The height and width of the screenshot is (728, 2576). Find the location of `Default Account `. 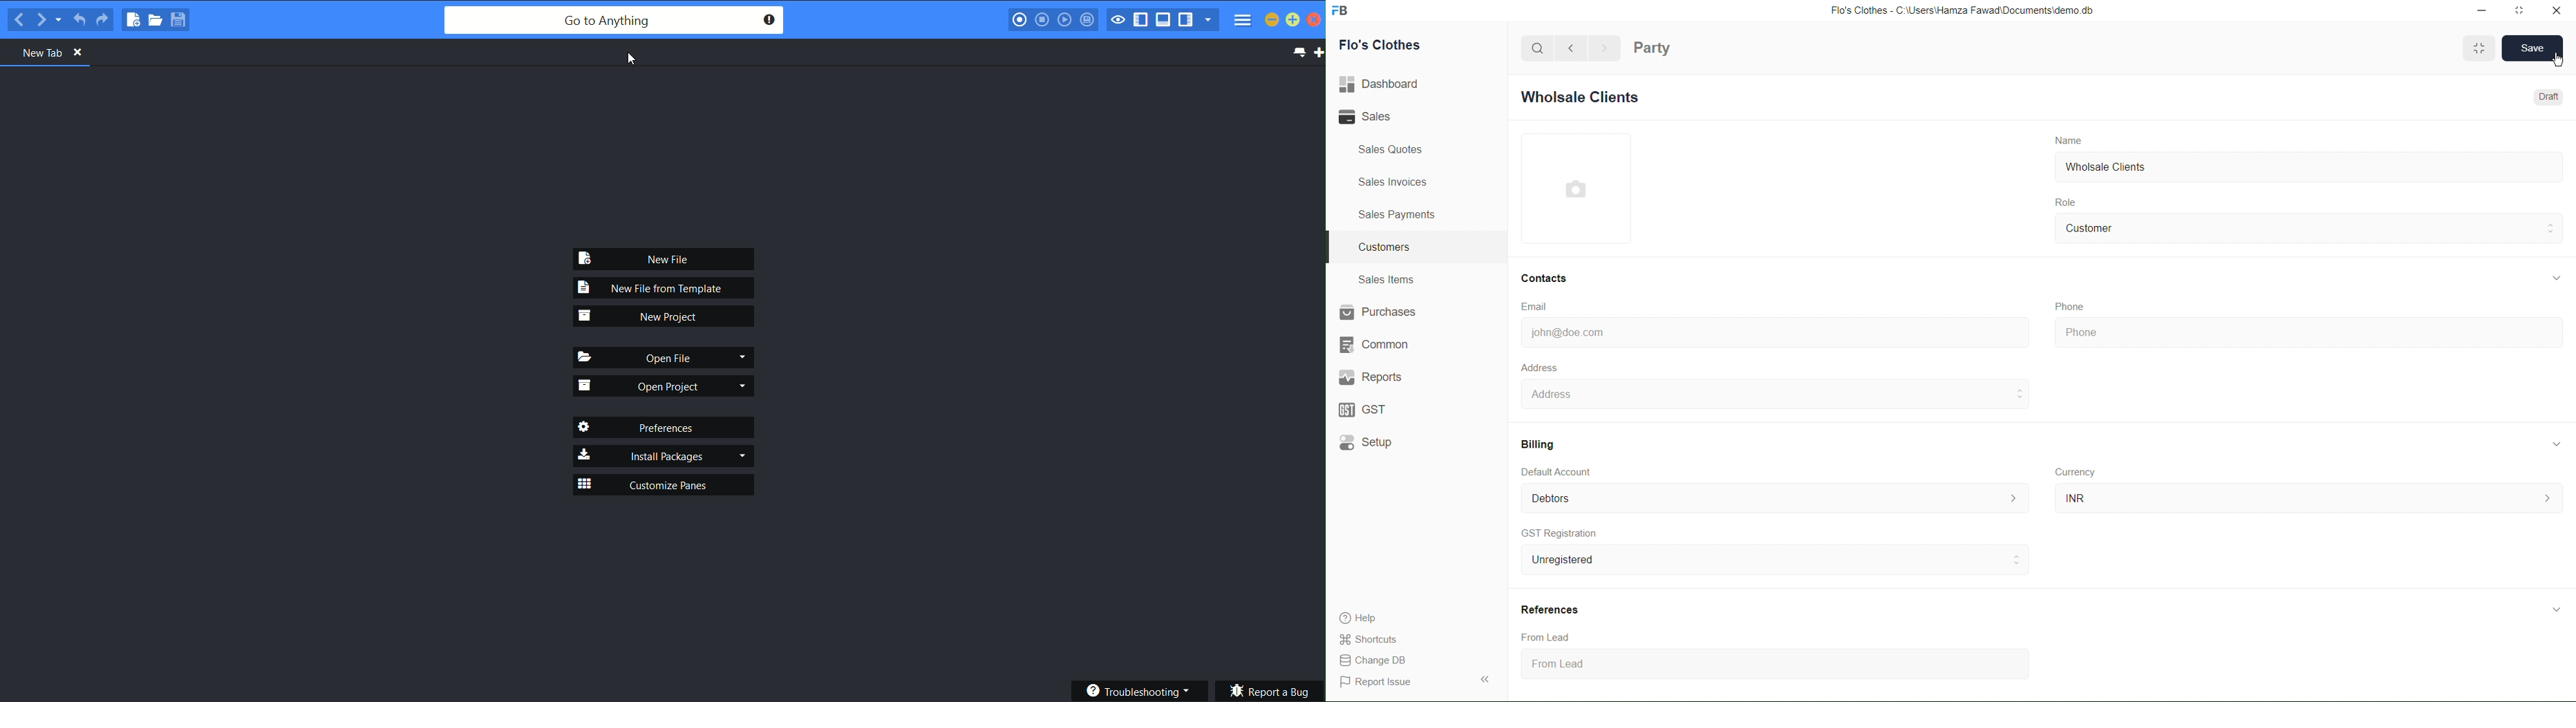

Default Account  is located at coordinates (1774, 498).